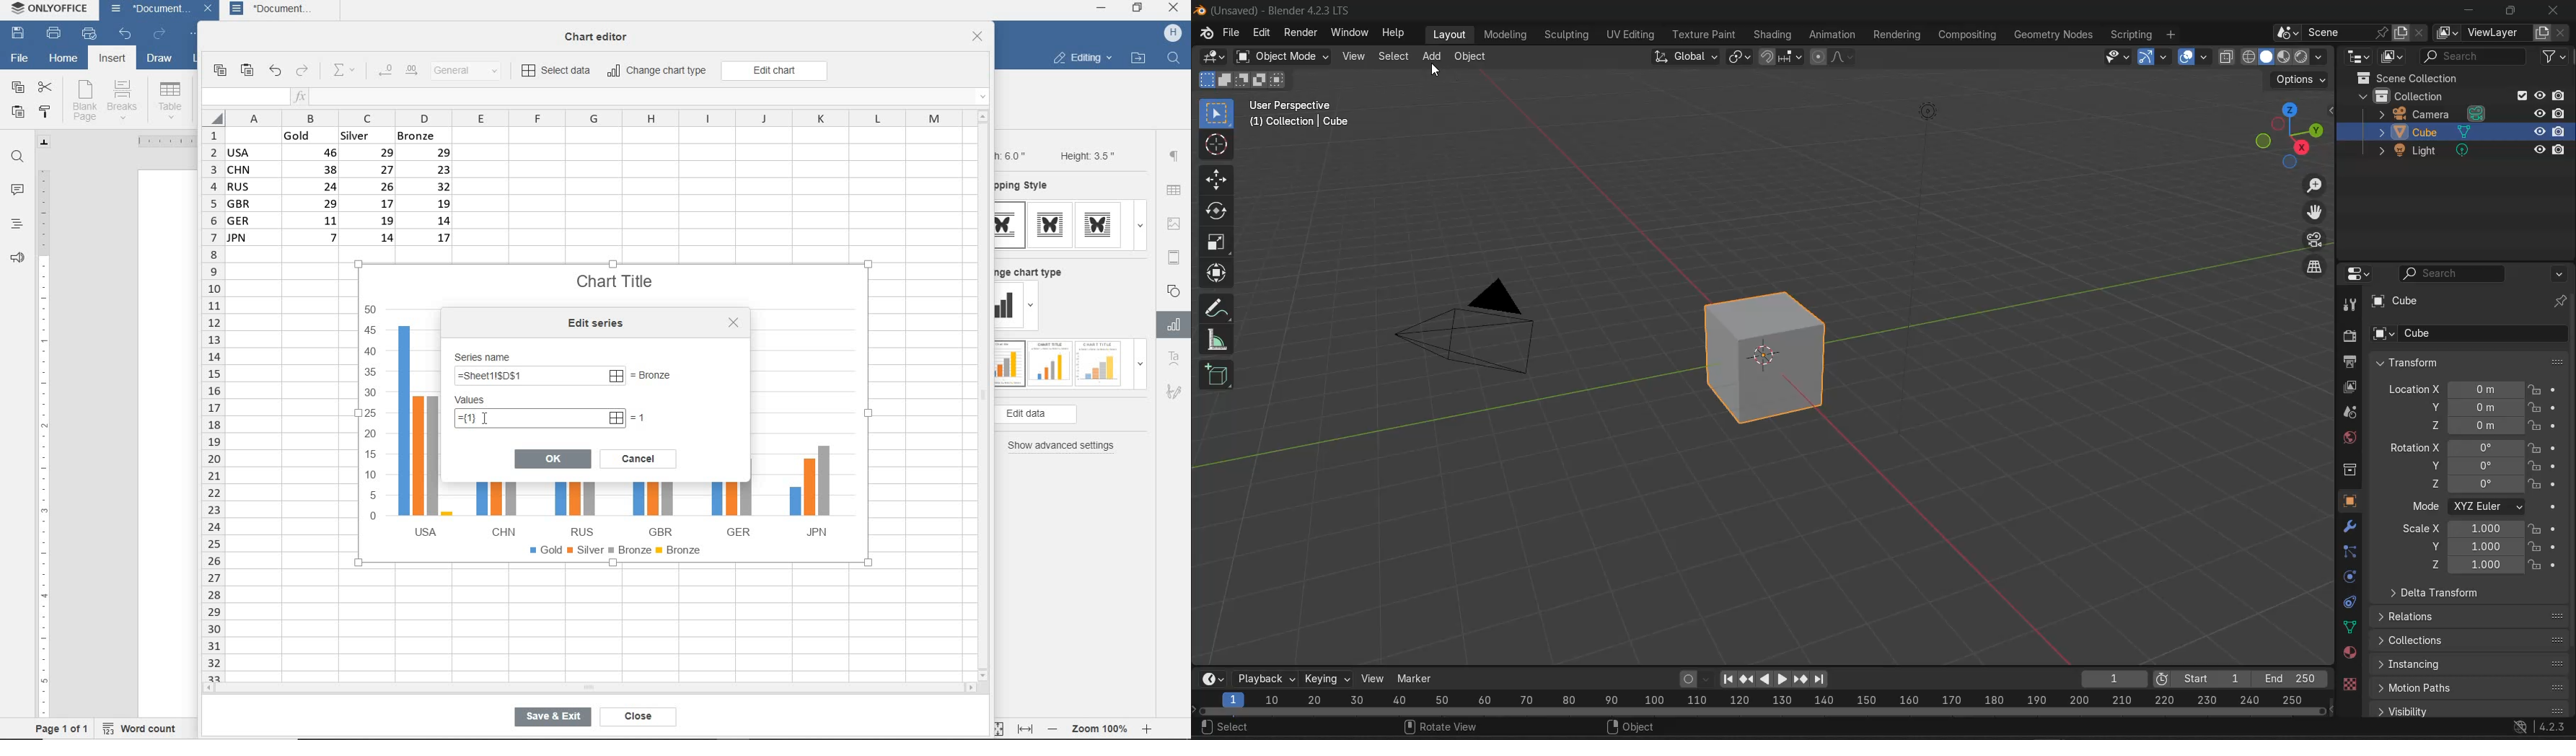  I want to click on object, so click(2350, 501).